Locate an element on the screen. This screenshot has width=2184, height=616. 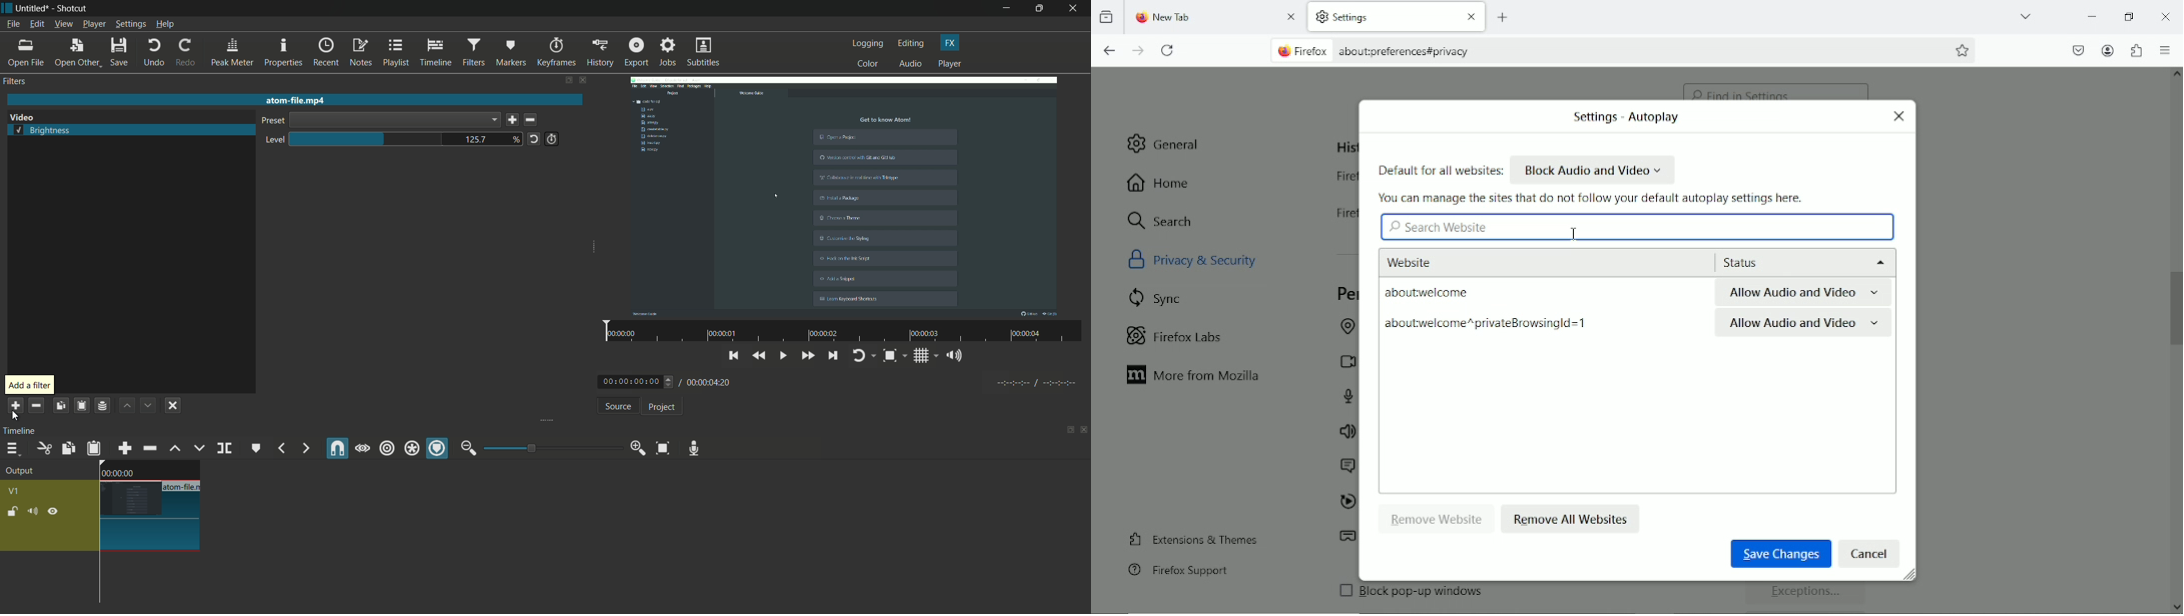
timeline menu is located at coordinates (13, 450).